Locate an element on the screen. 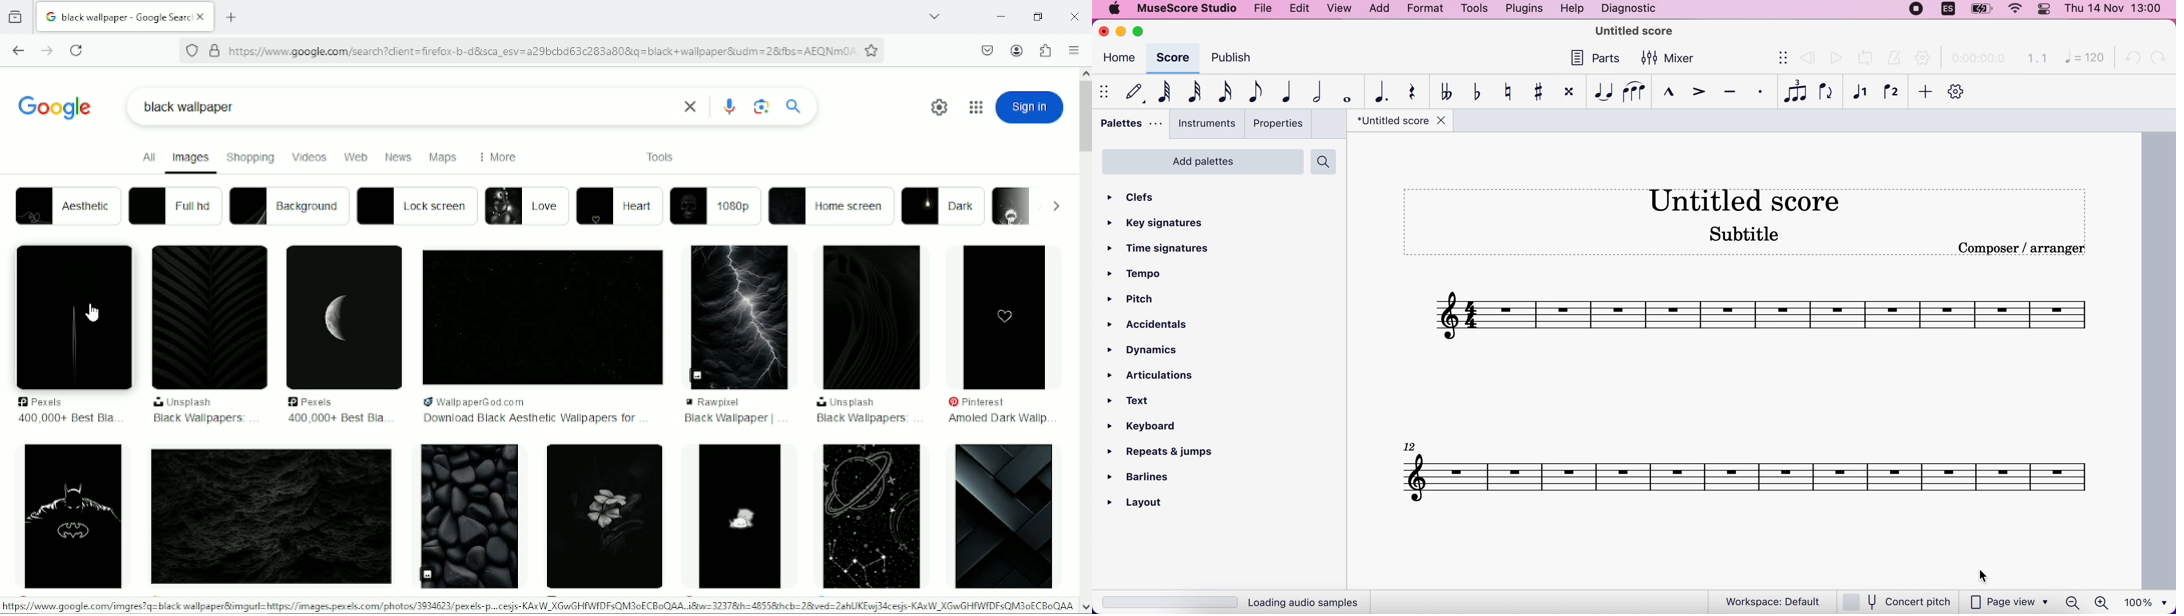 The width and height of the screenshot is (2184, 616). black image is located at coordinates (742, 315).